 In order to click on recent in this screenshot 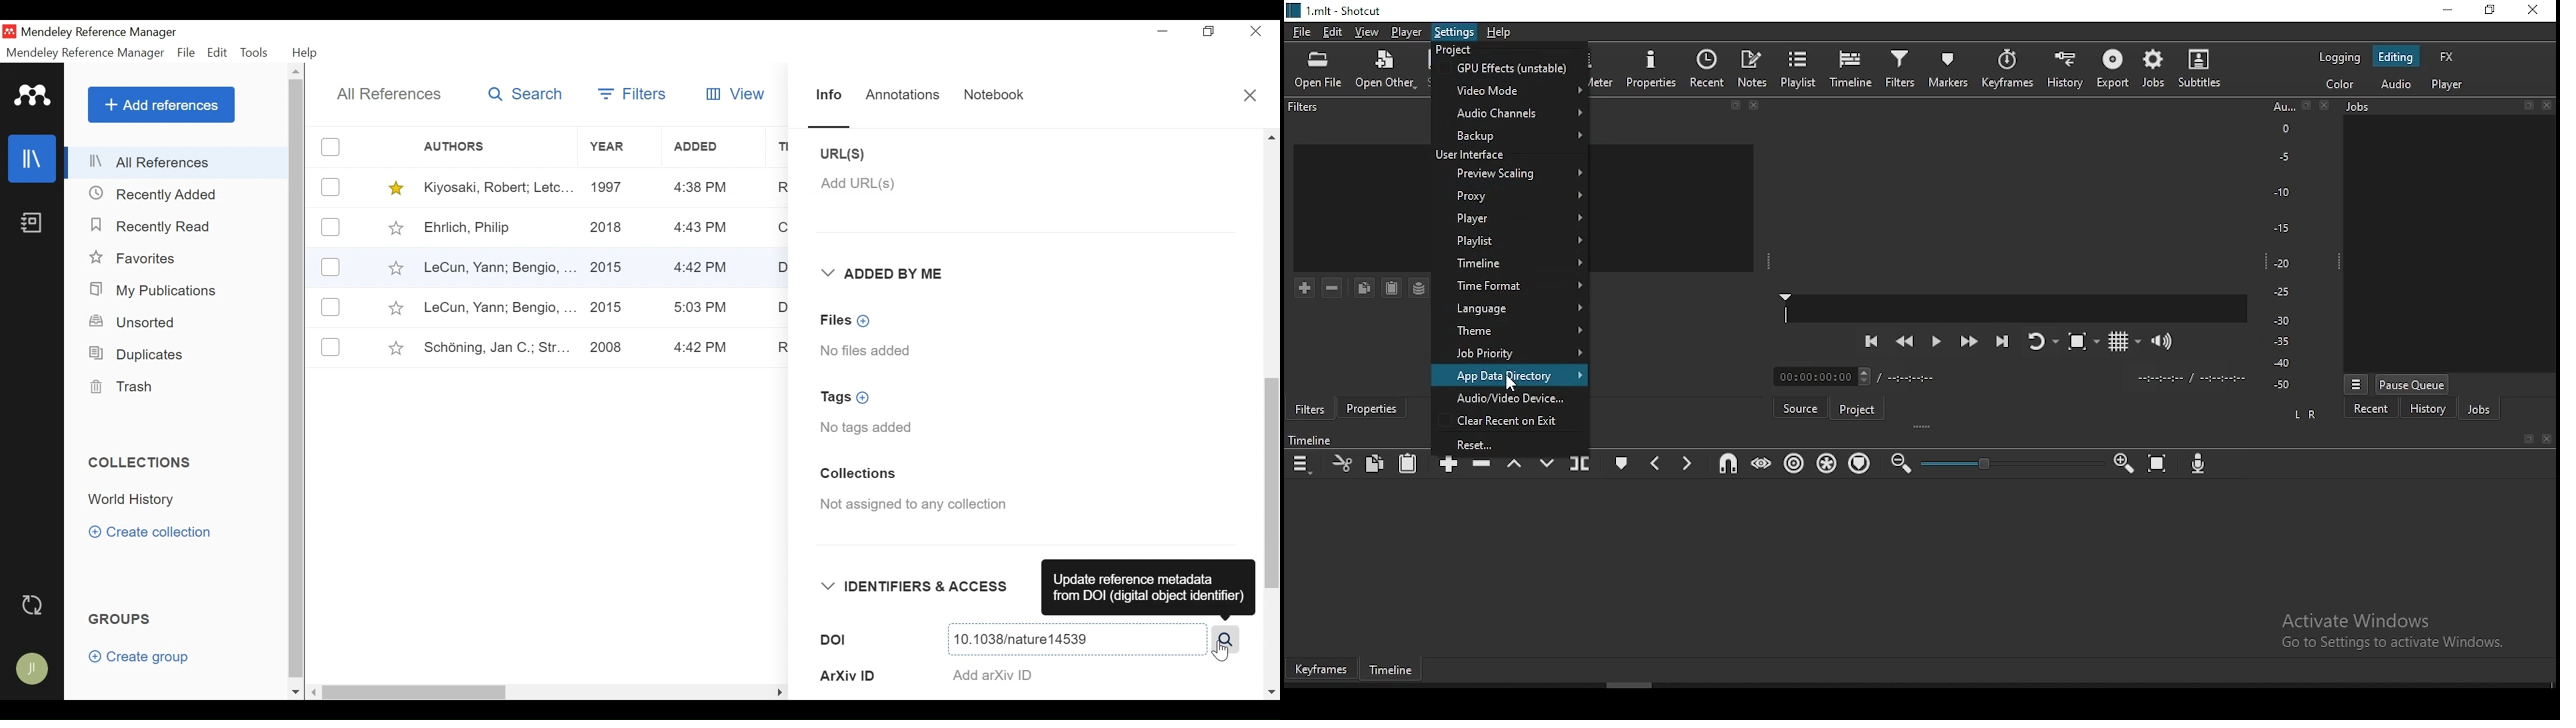, I will do `click(2371, 408)`.